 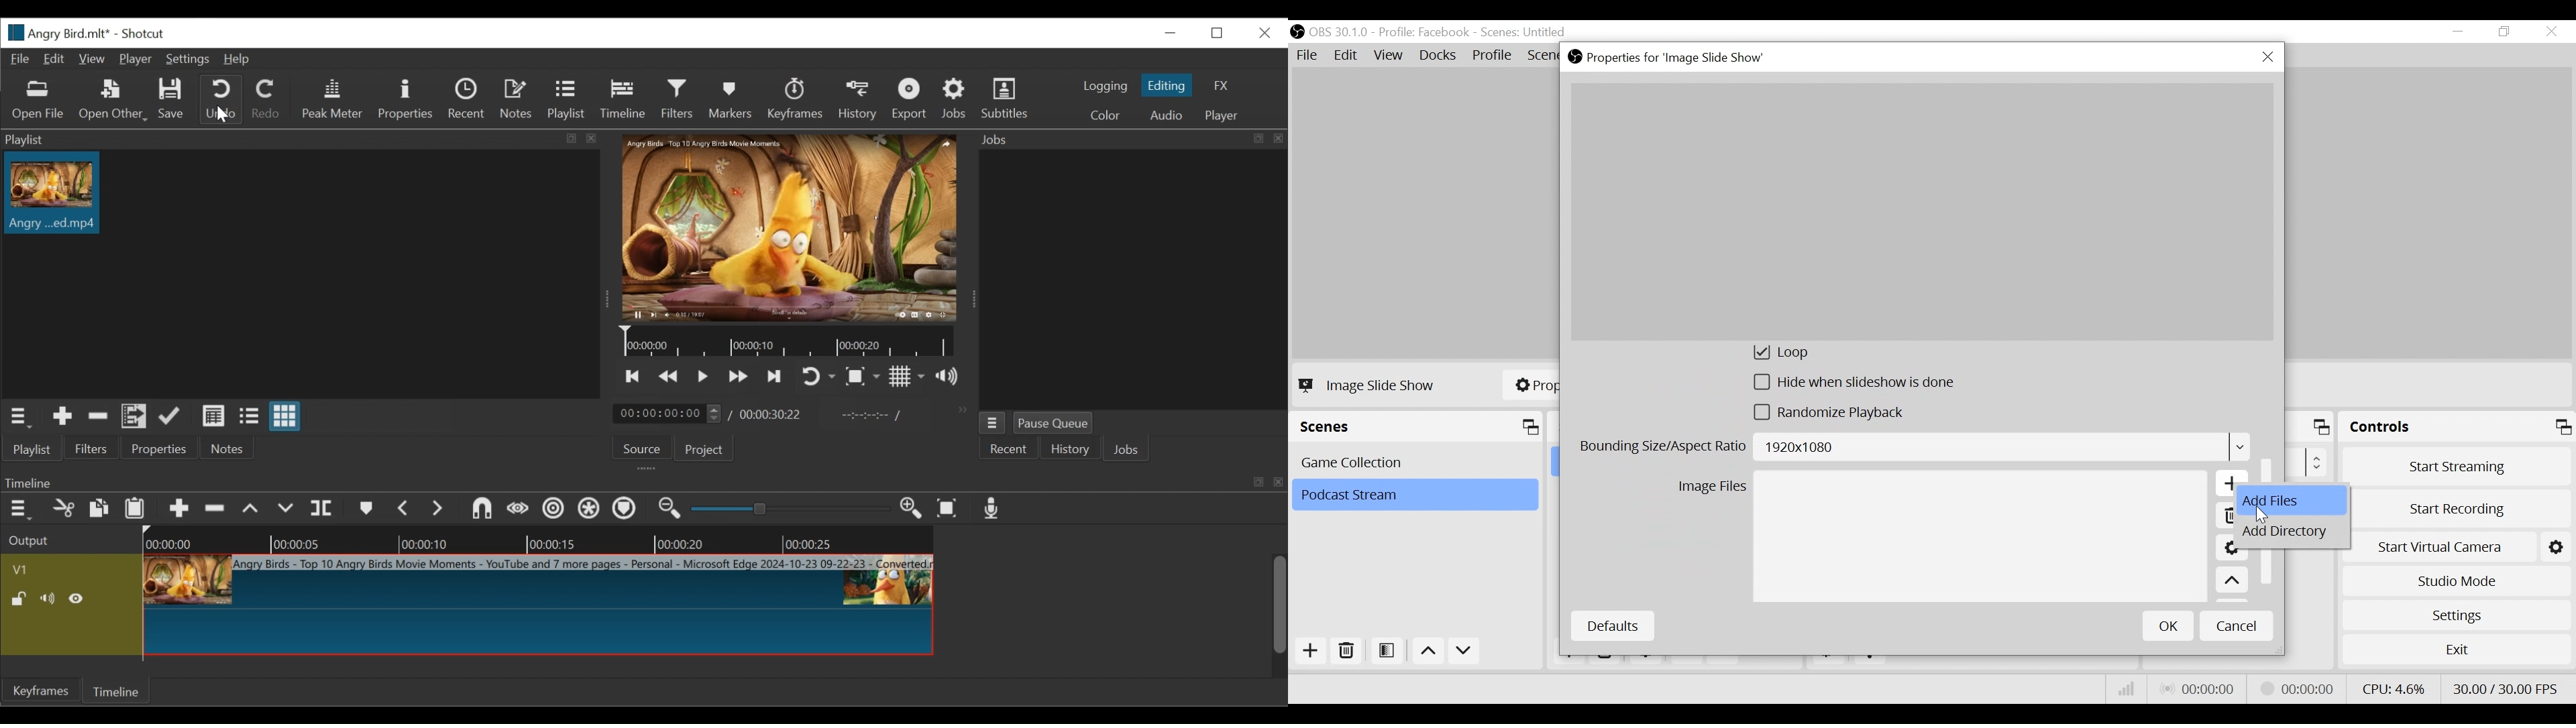 What do you see at coordinates (1439, 56) in the screenshot?
I see `Docks` at bounding box center [1439, 56].